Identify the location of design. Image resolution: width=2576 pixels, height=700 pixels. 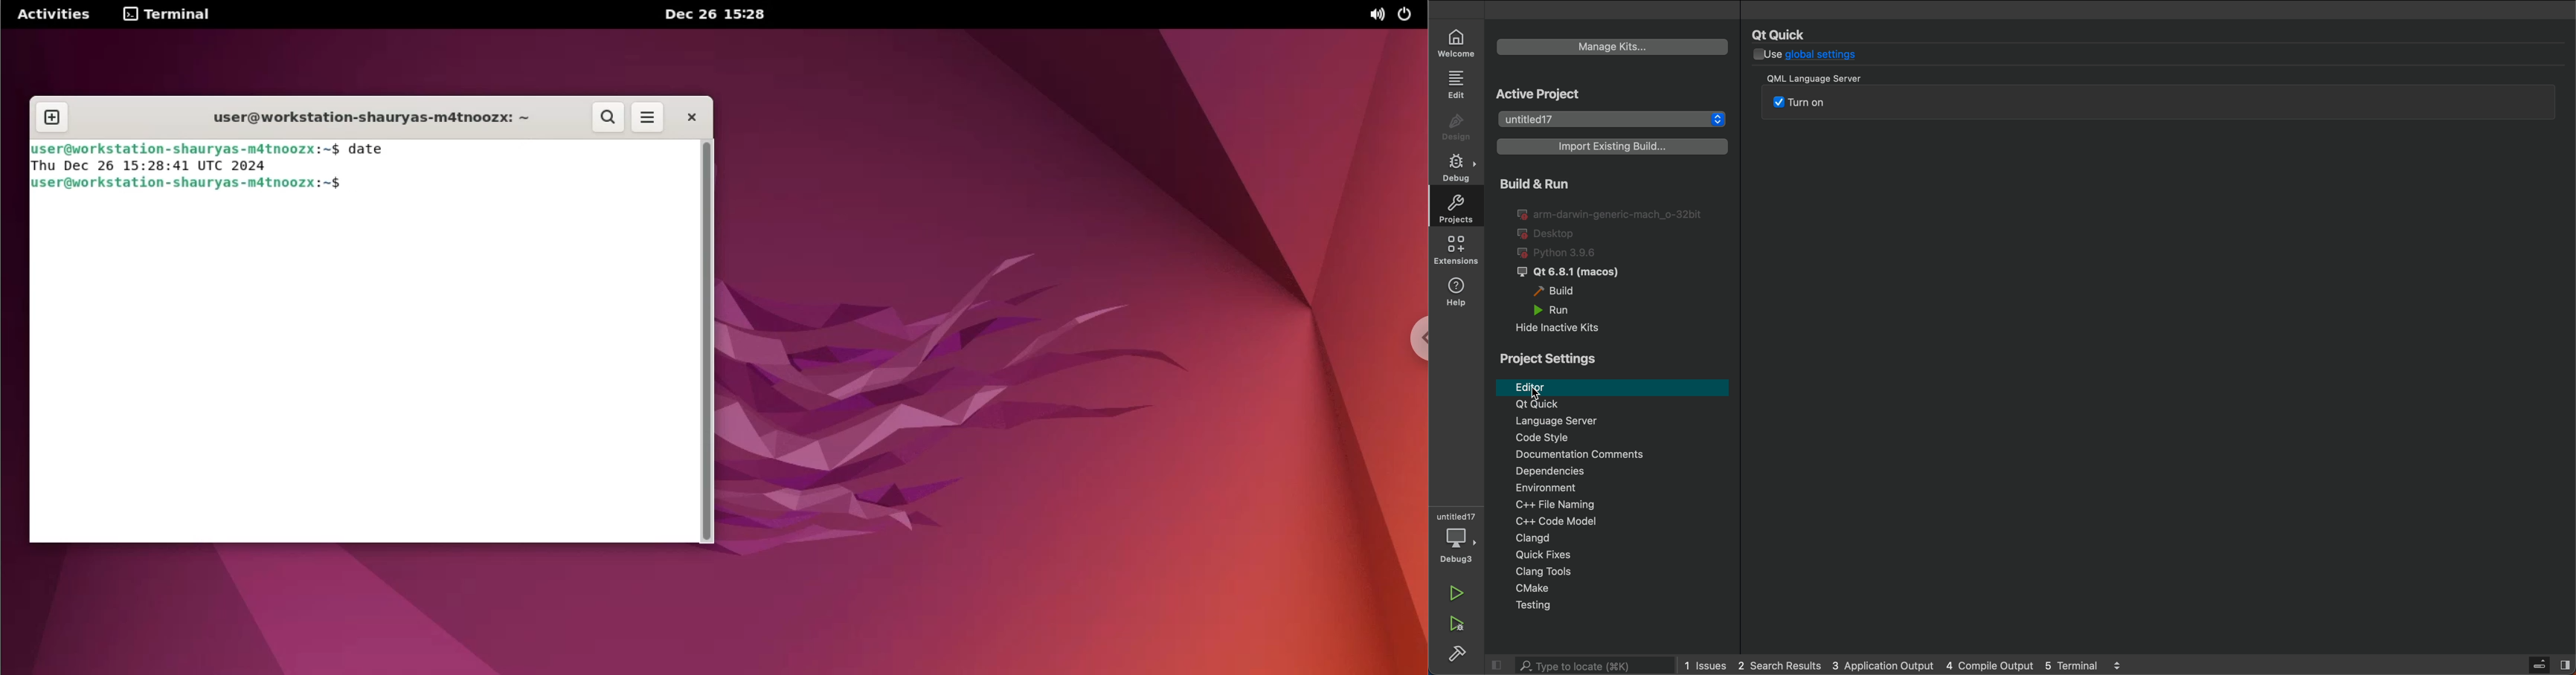
(1459, 128).